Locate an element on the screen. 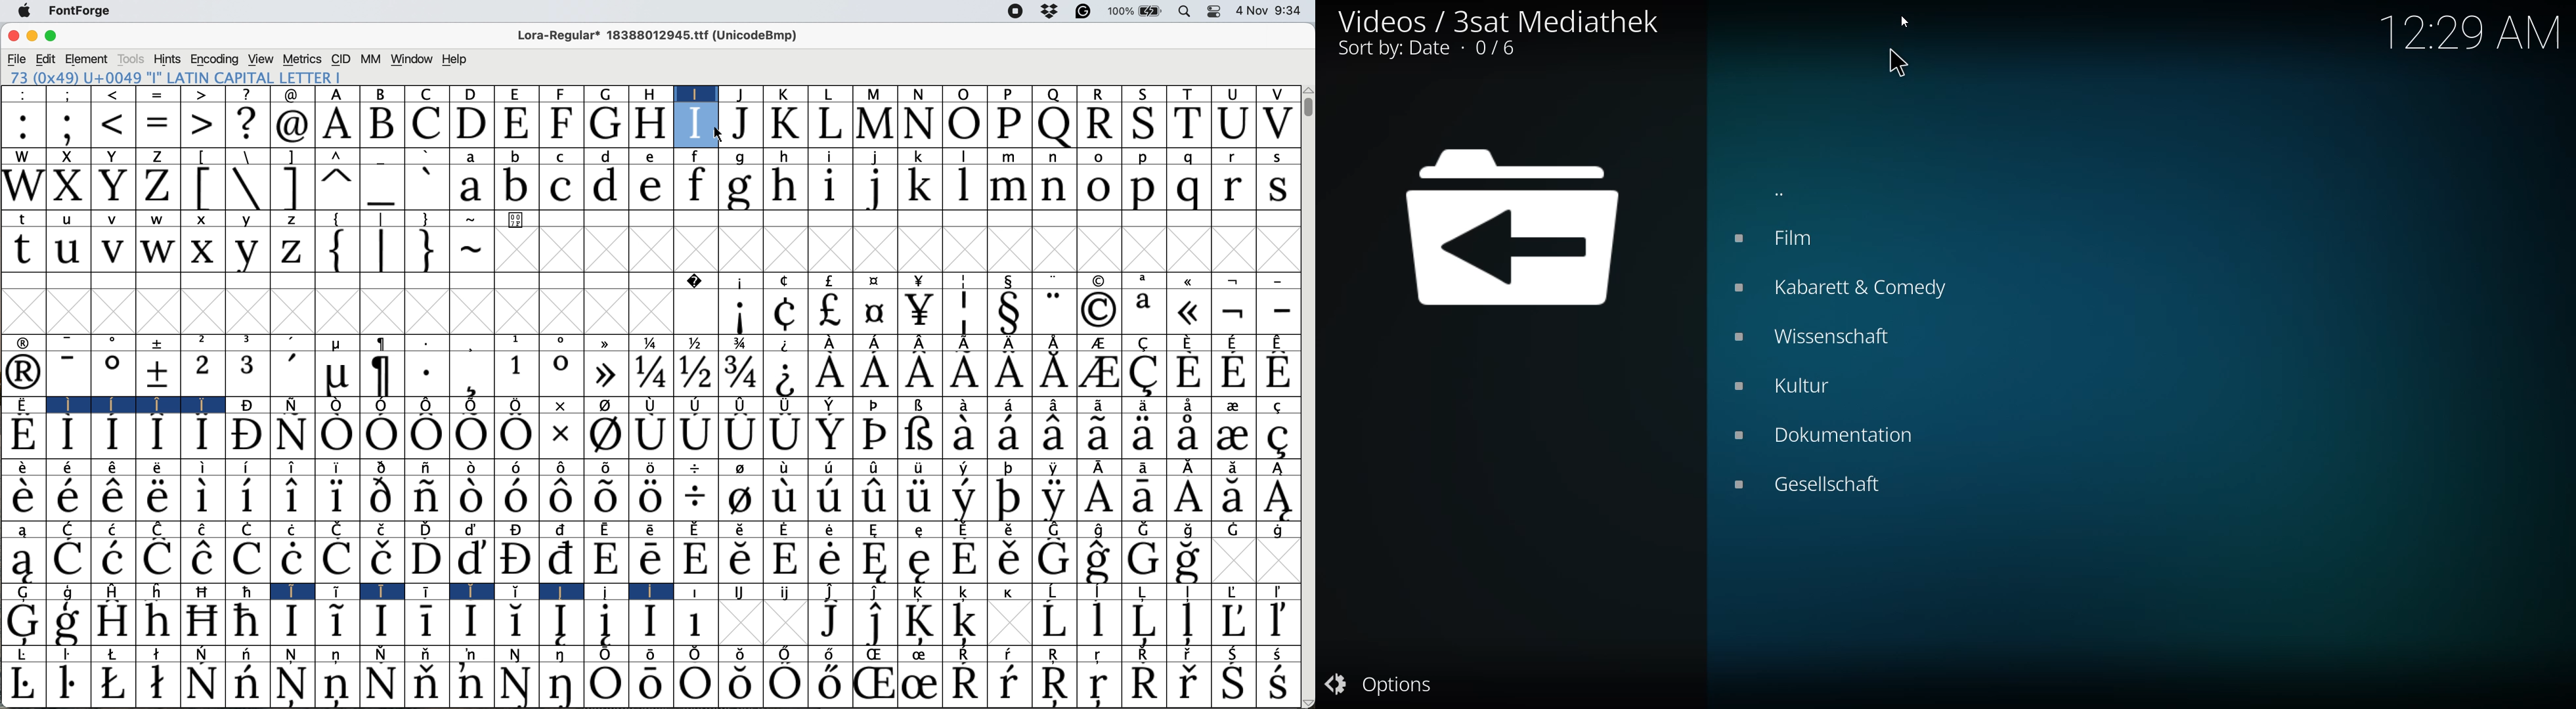 Image resolution: width=2576 pixels, height=728 pixels. Symbol is located at coordinates (1010, 466).